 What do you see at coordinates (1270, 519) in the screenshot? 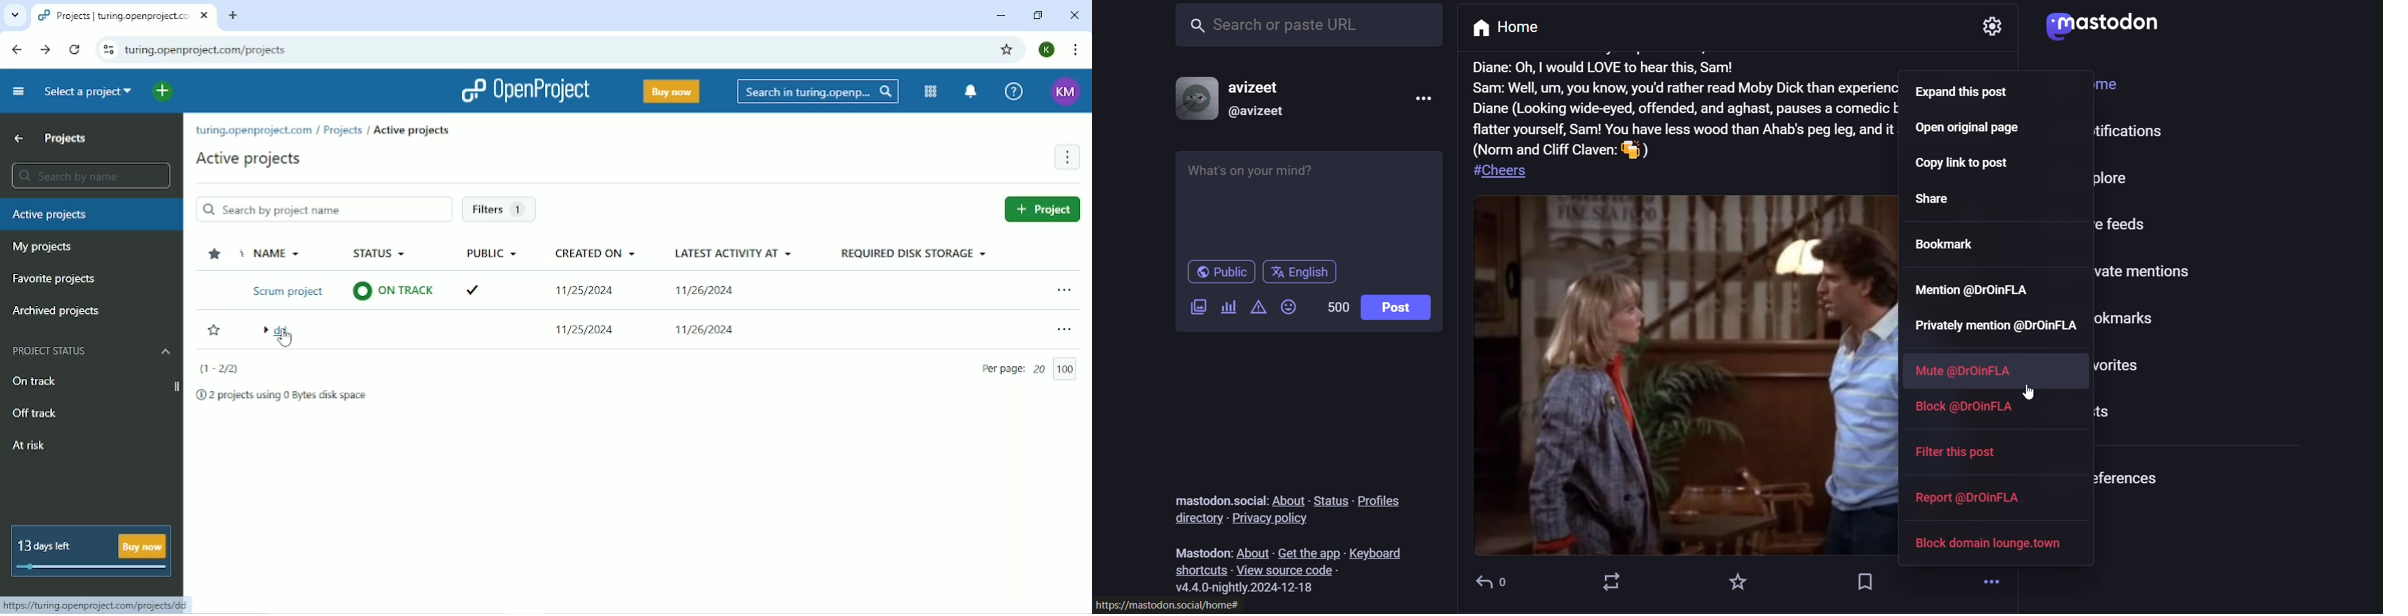
I see `privacy policy` at bounding box center [1270, 519].